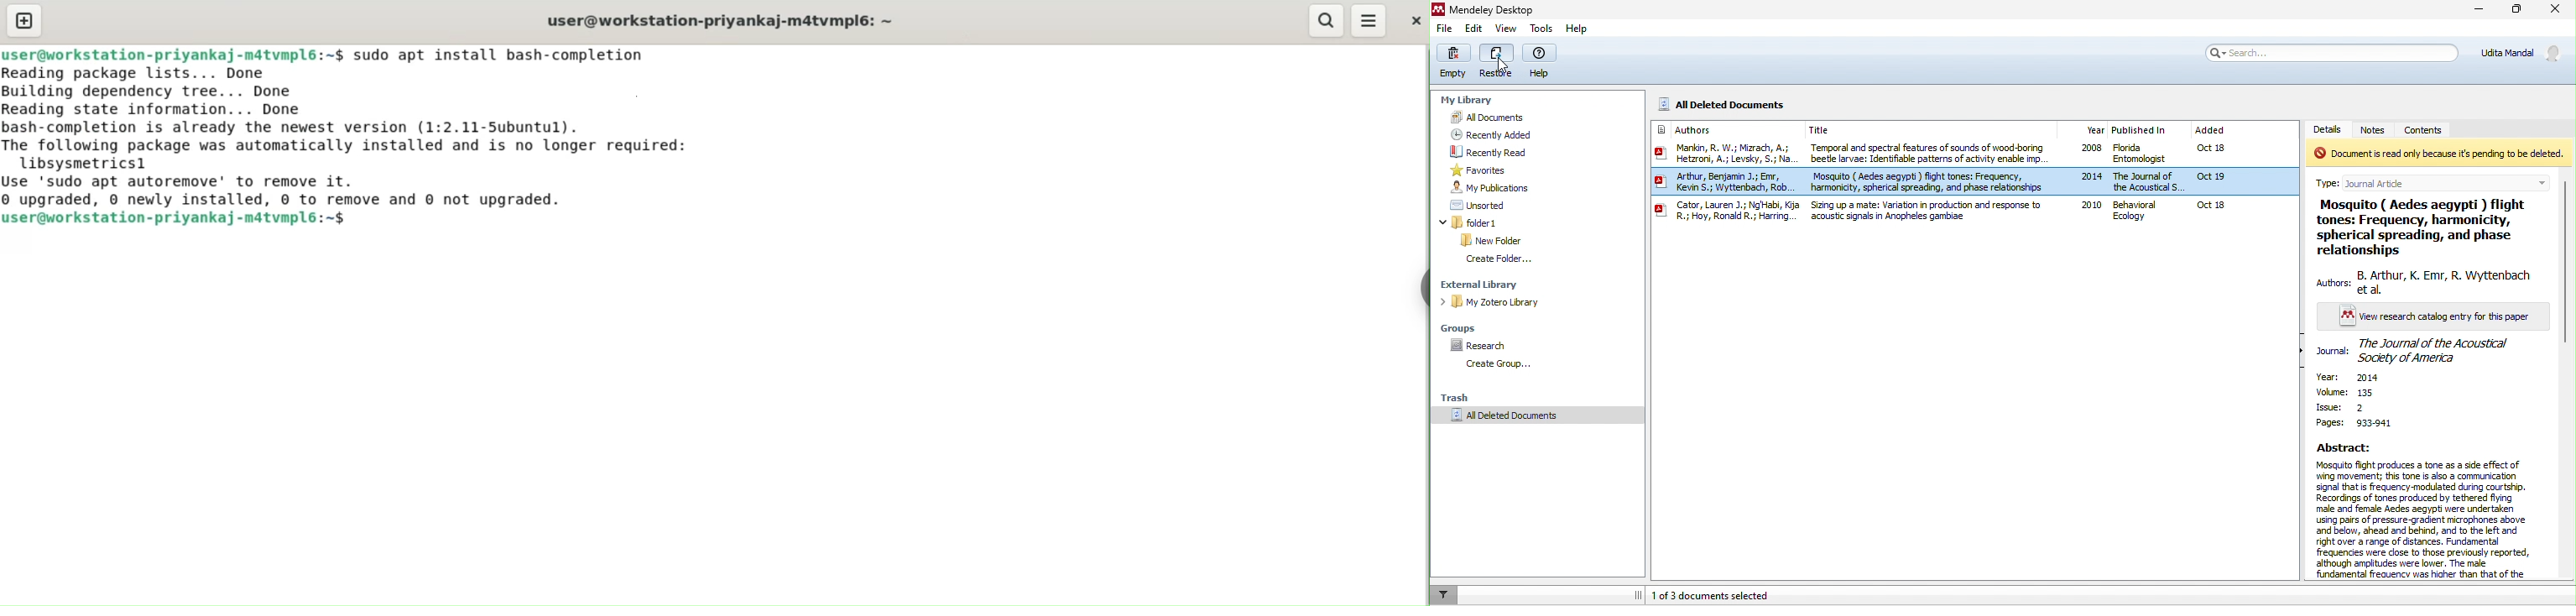 This screenshot has width=2576, height=616. Describe the element at coordinates (1413, 23) in the screenshot. I see `close` at that location.